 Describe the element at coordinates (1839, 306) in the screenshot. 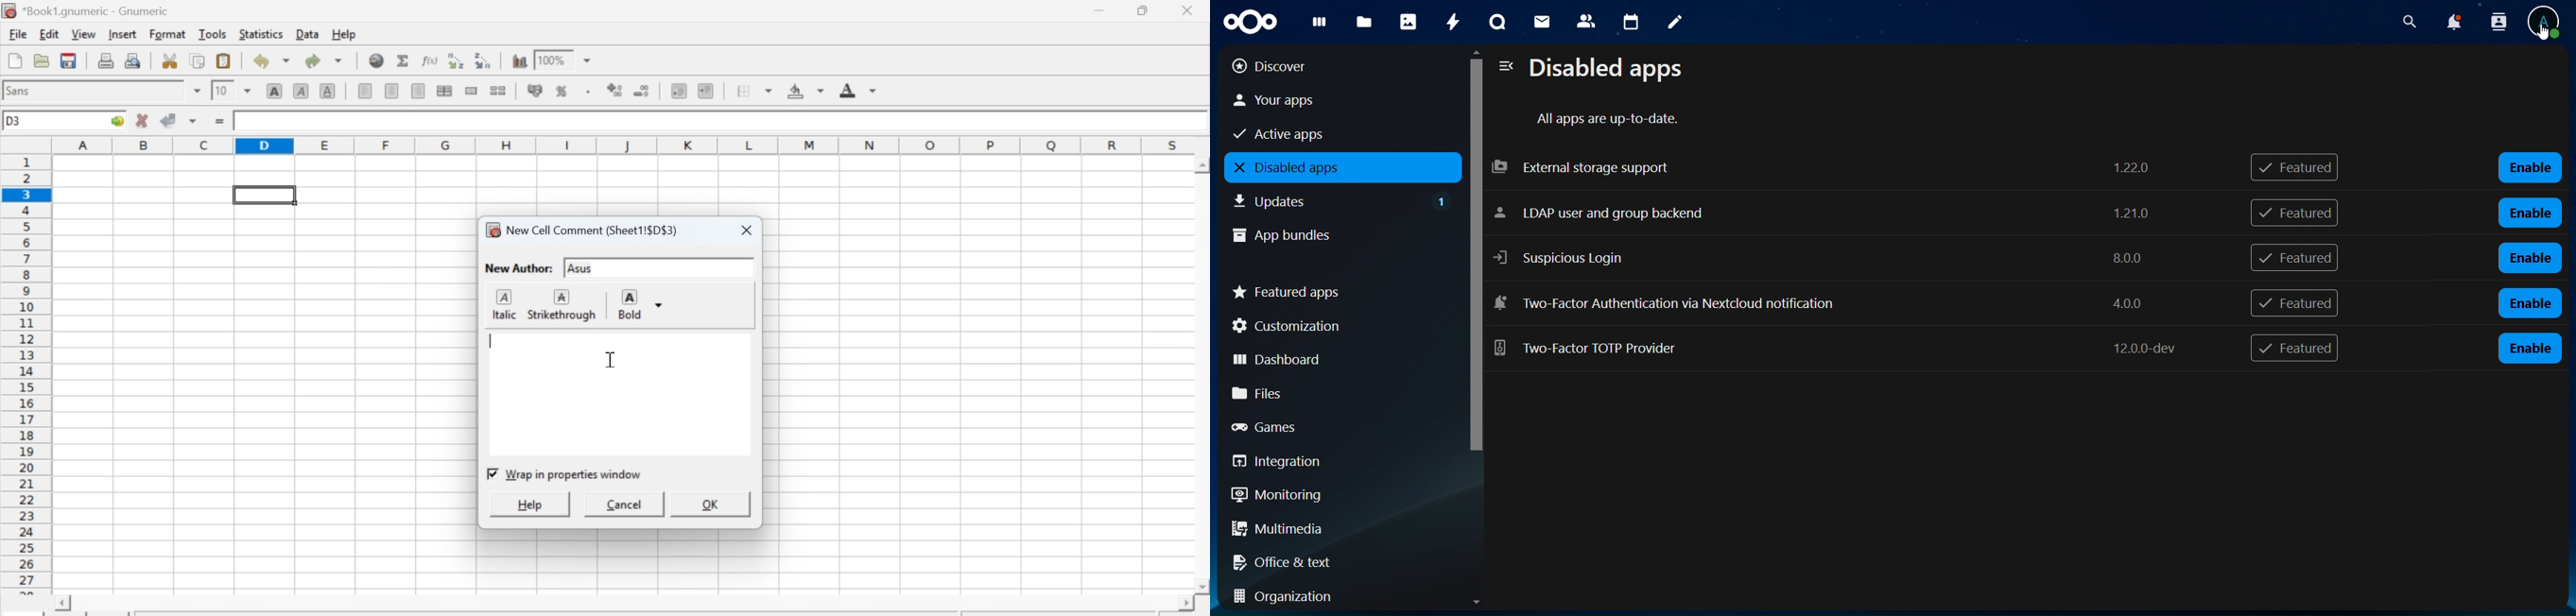

I see `Two-Factor Authentication via Nextcloud notification` at that location.